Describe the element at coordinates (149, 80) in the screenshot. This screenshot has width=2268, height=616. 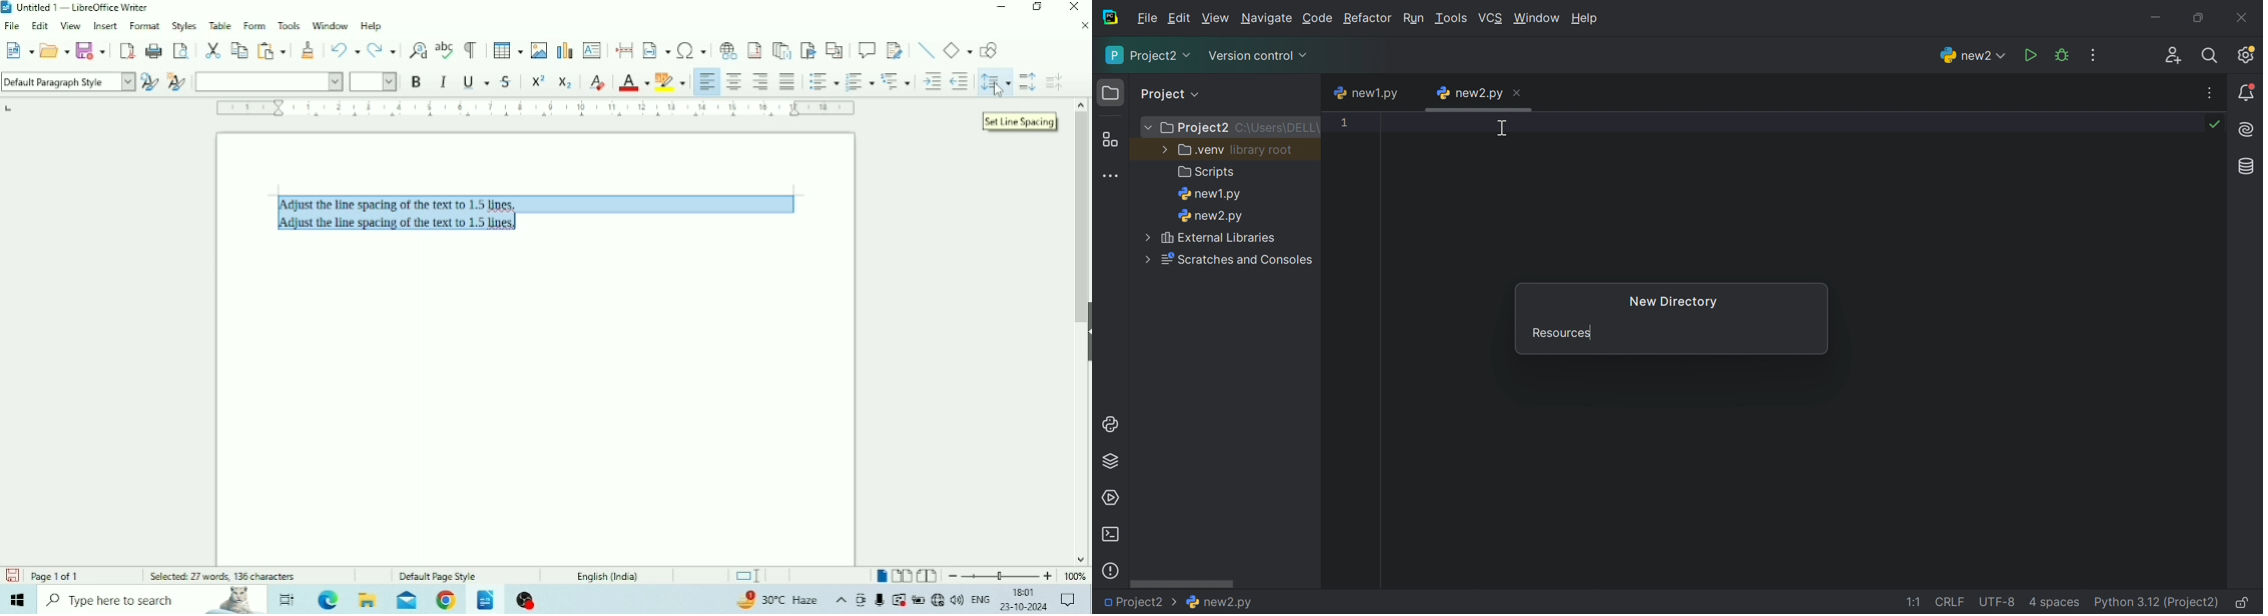
I see `Update Selected Style` at that location.